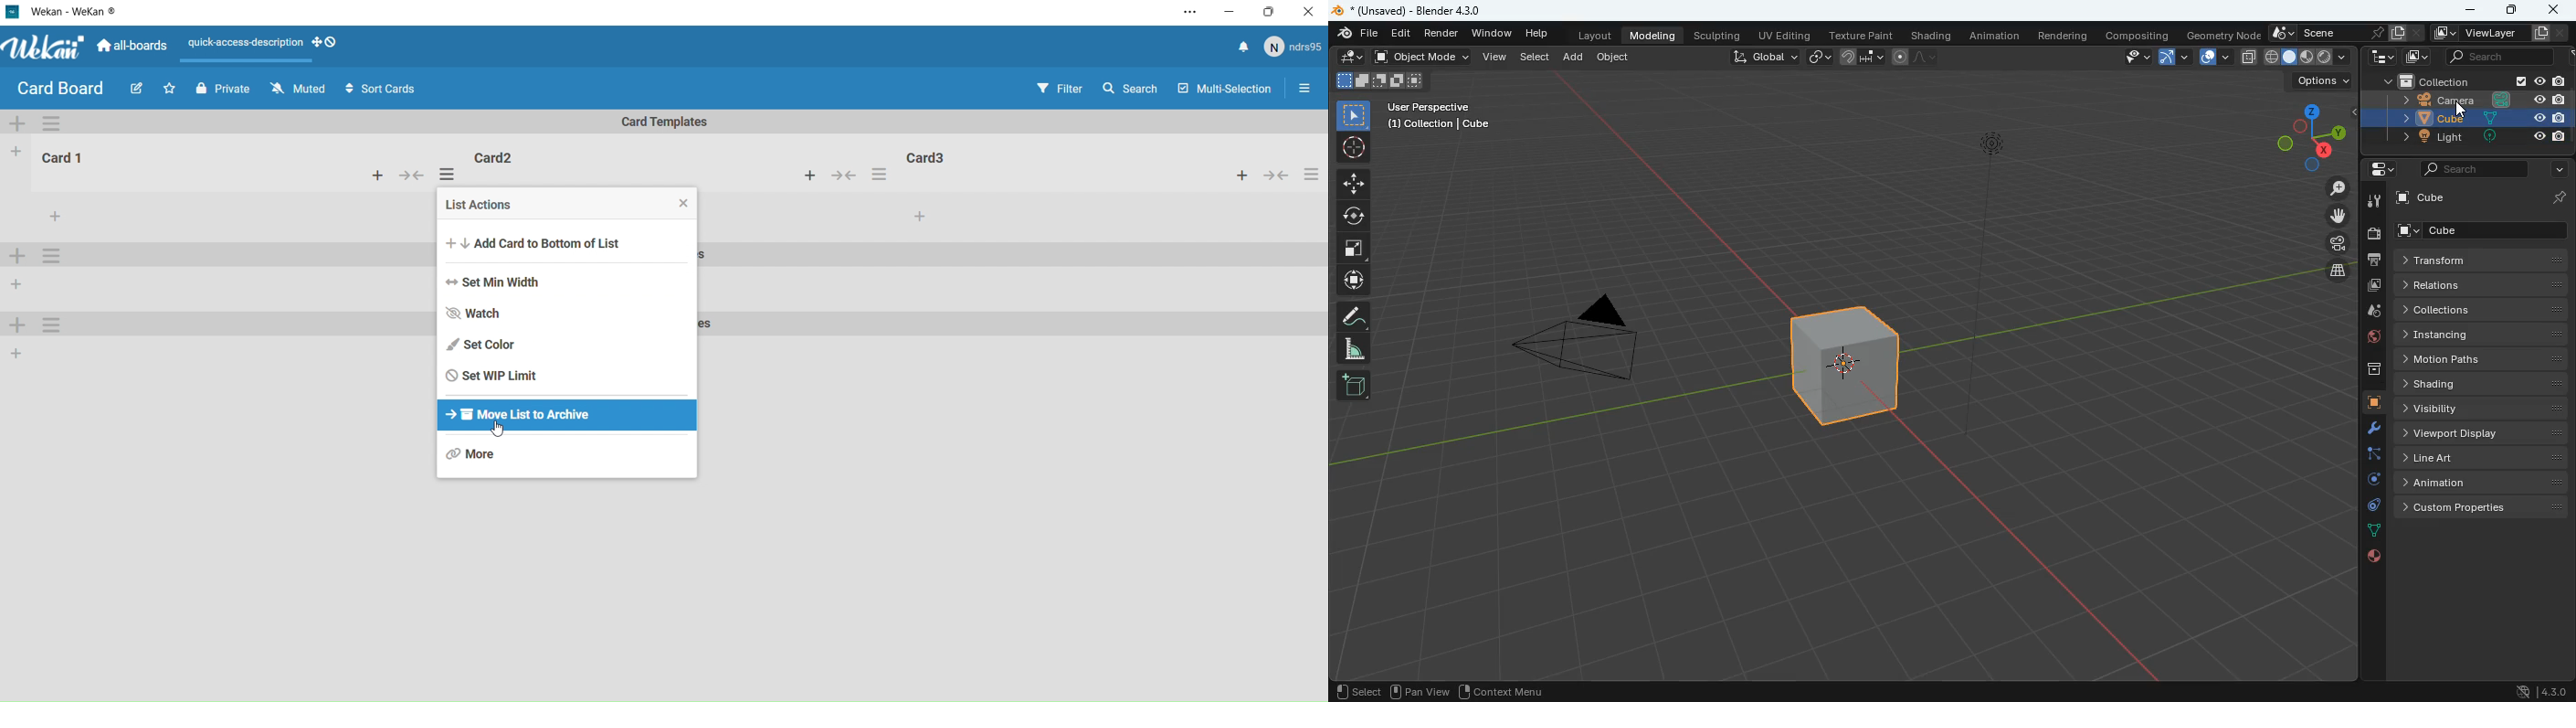 The width and height of the screenshot is (2576, 728). I want to click on collapse, so click(843, 175).